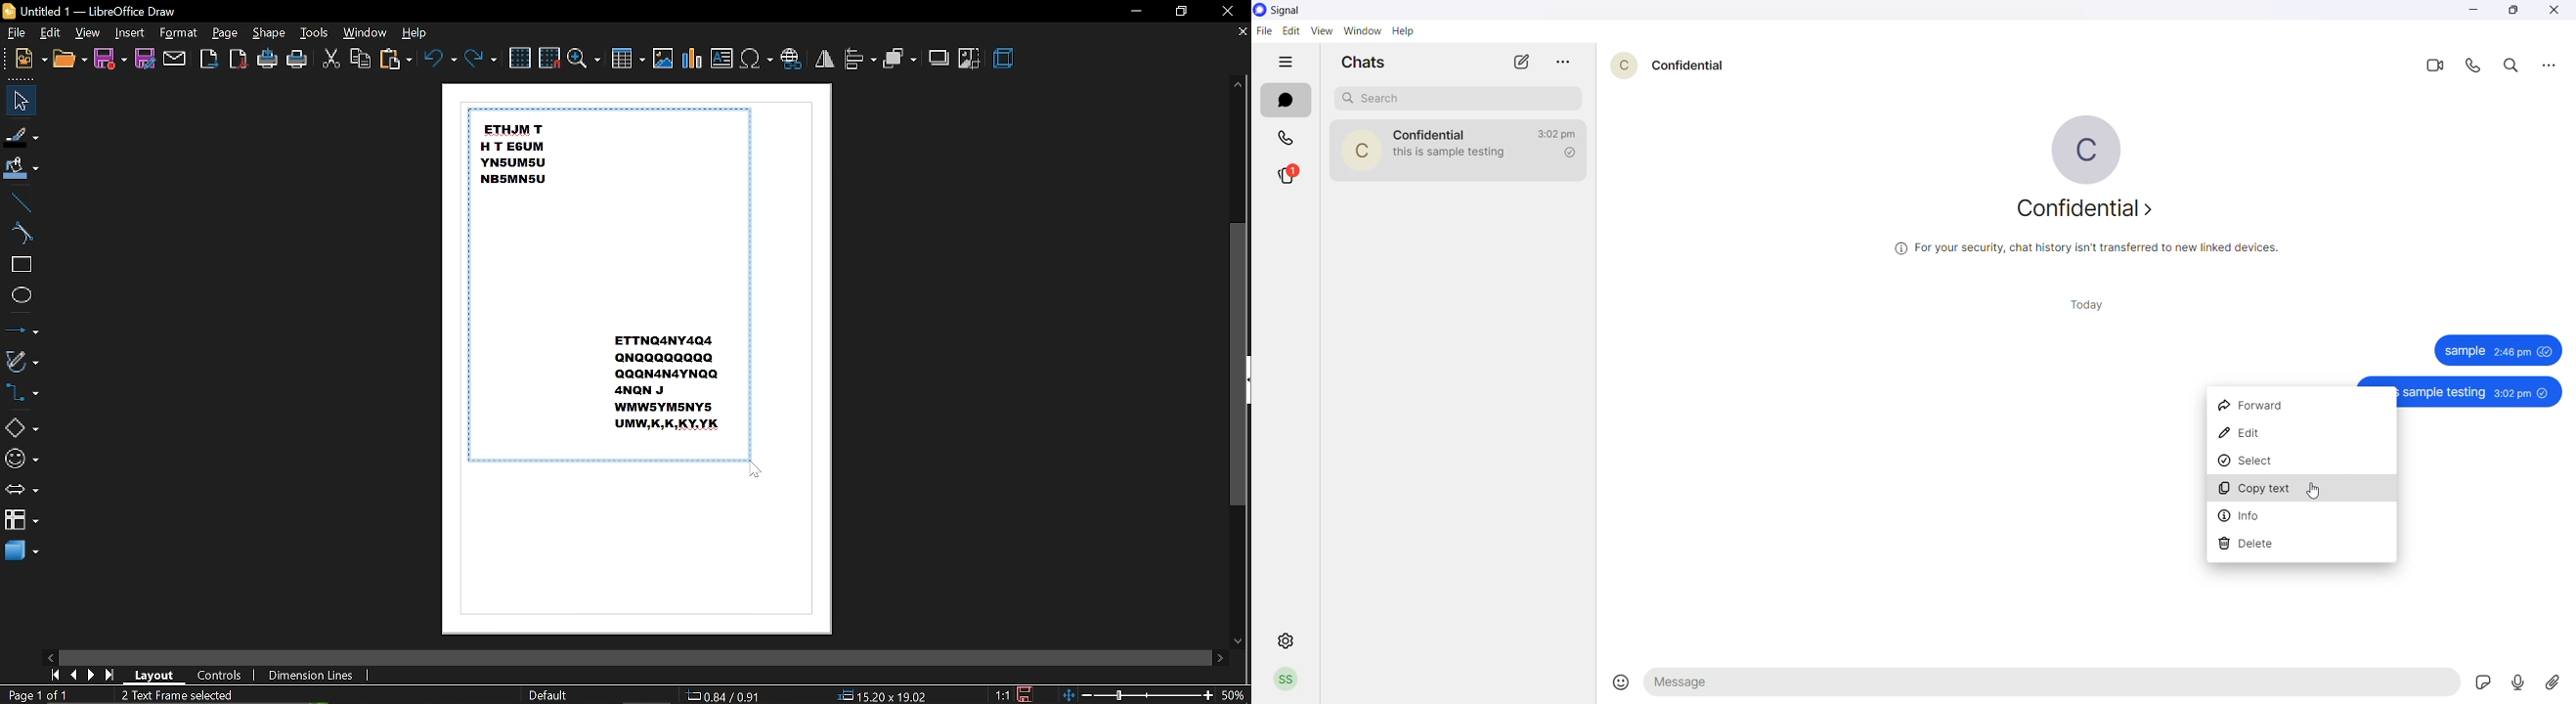 This screenshot has height=728, width=2576. Describe the element at coordinates (2302, 432) in the screenshot. I see `edit` at that location.